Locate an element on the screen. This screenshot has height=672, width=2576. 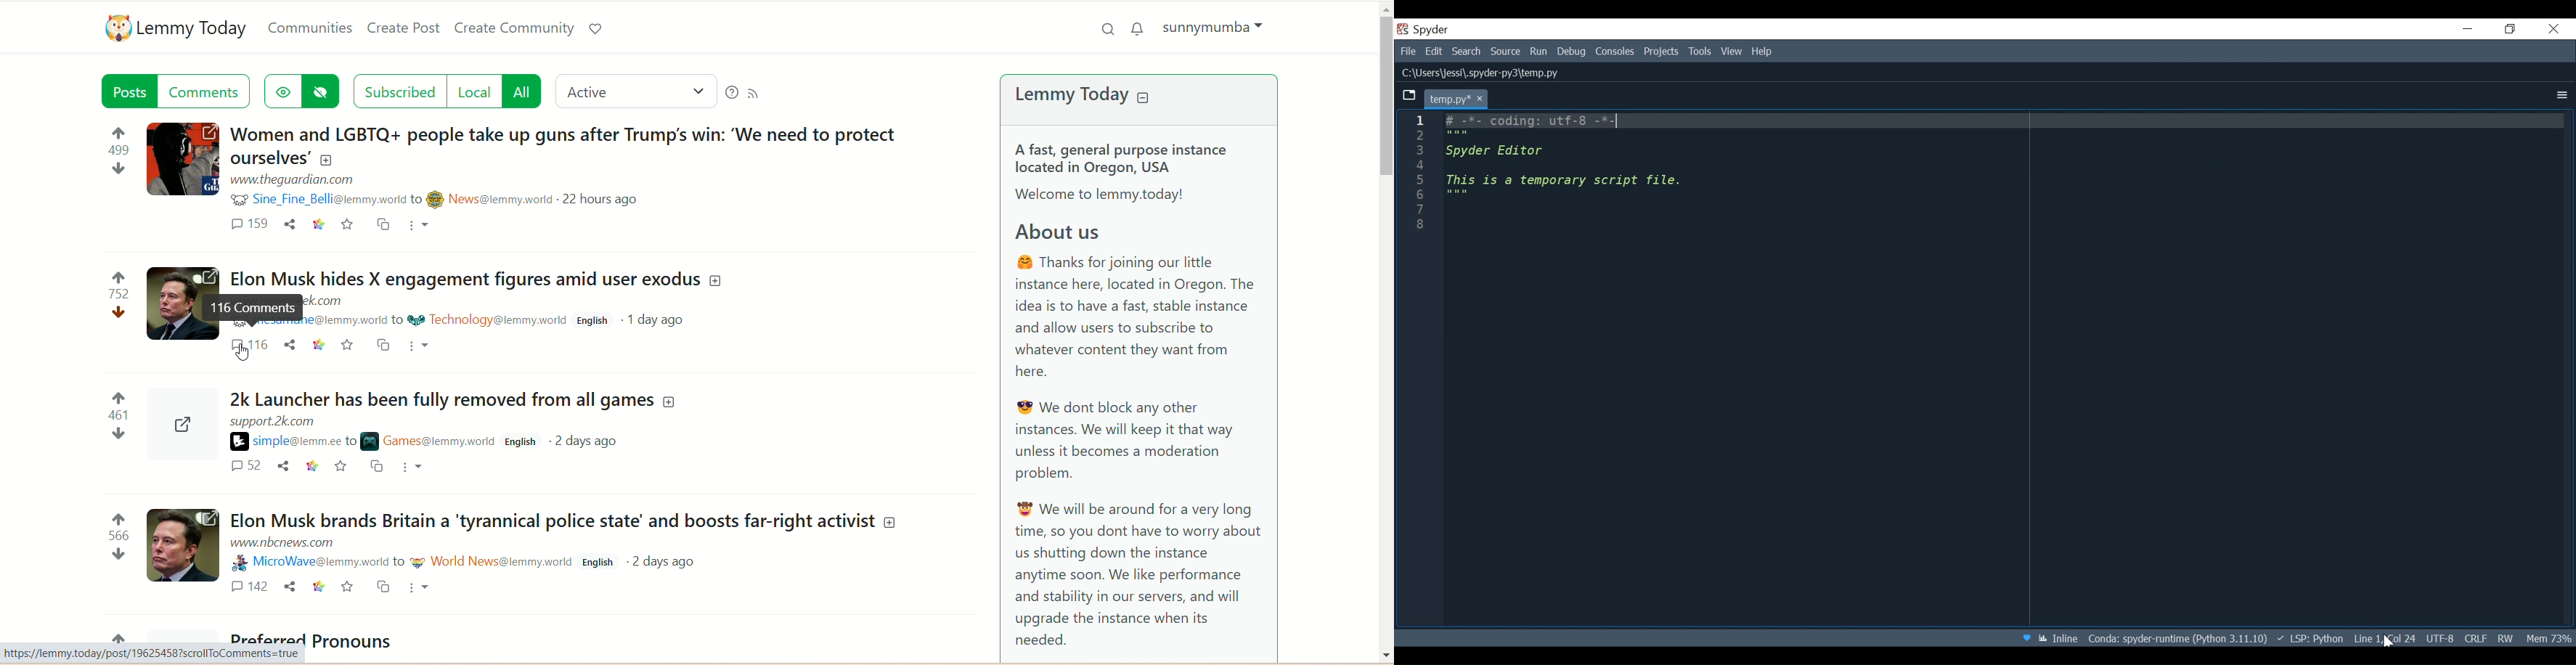
more options is located at coordinates (2563, 95).